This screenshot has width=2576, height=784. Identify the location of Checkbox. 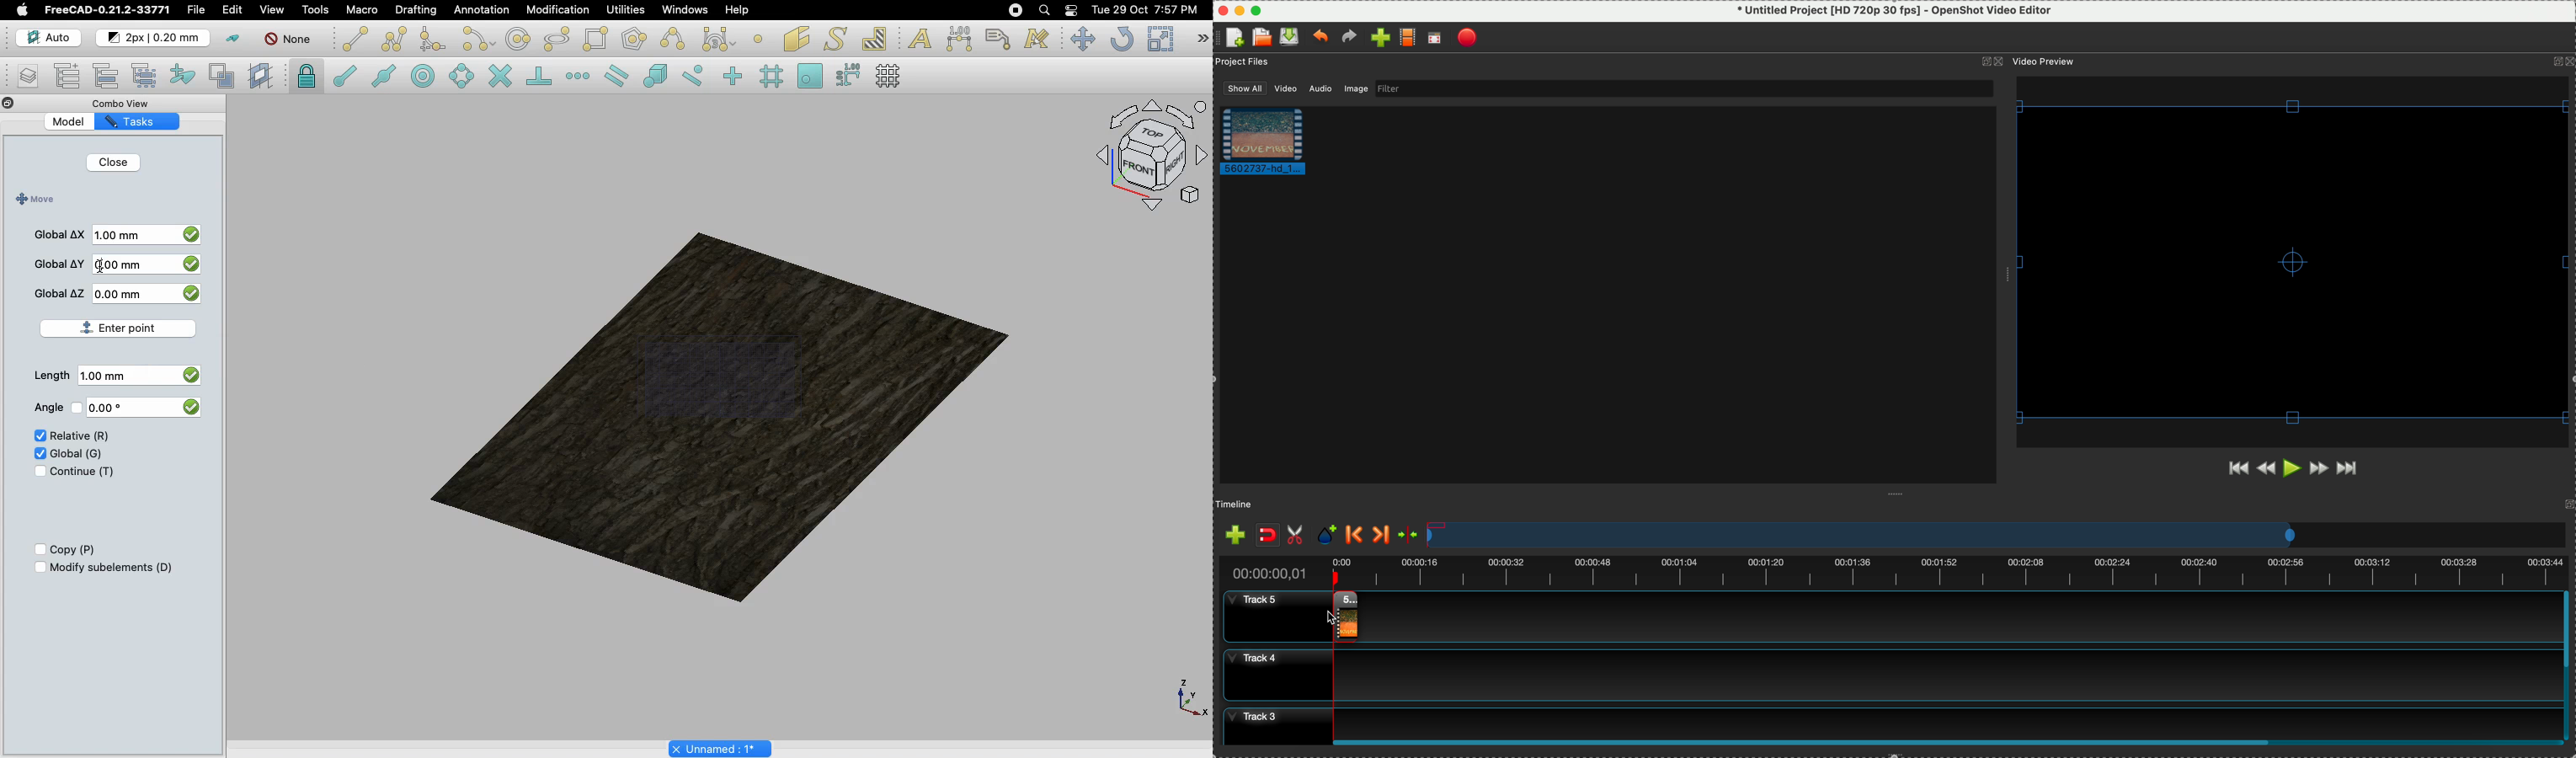
(38, 568).